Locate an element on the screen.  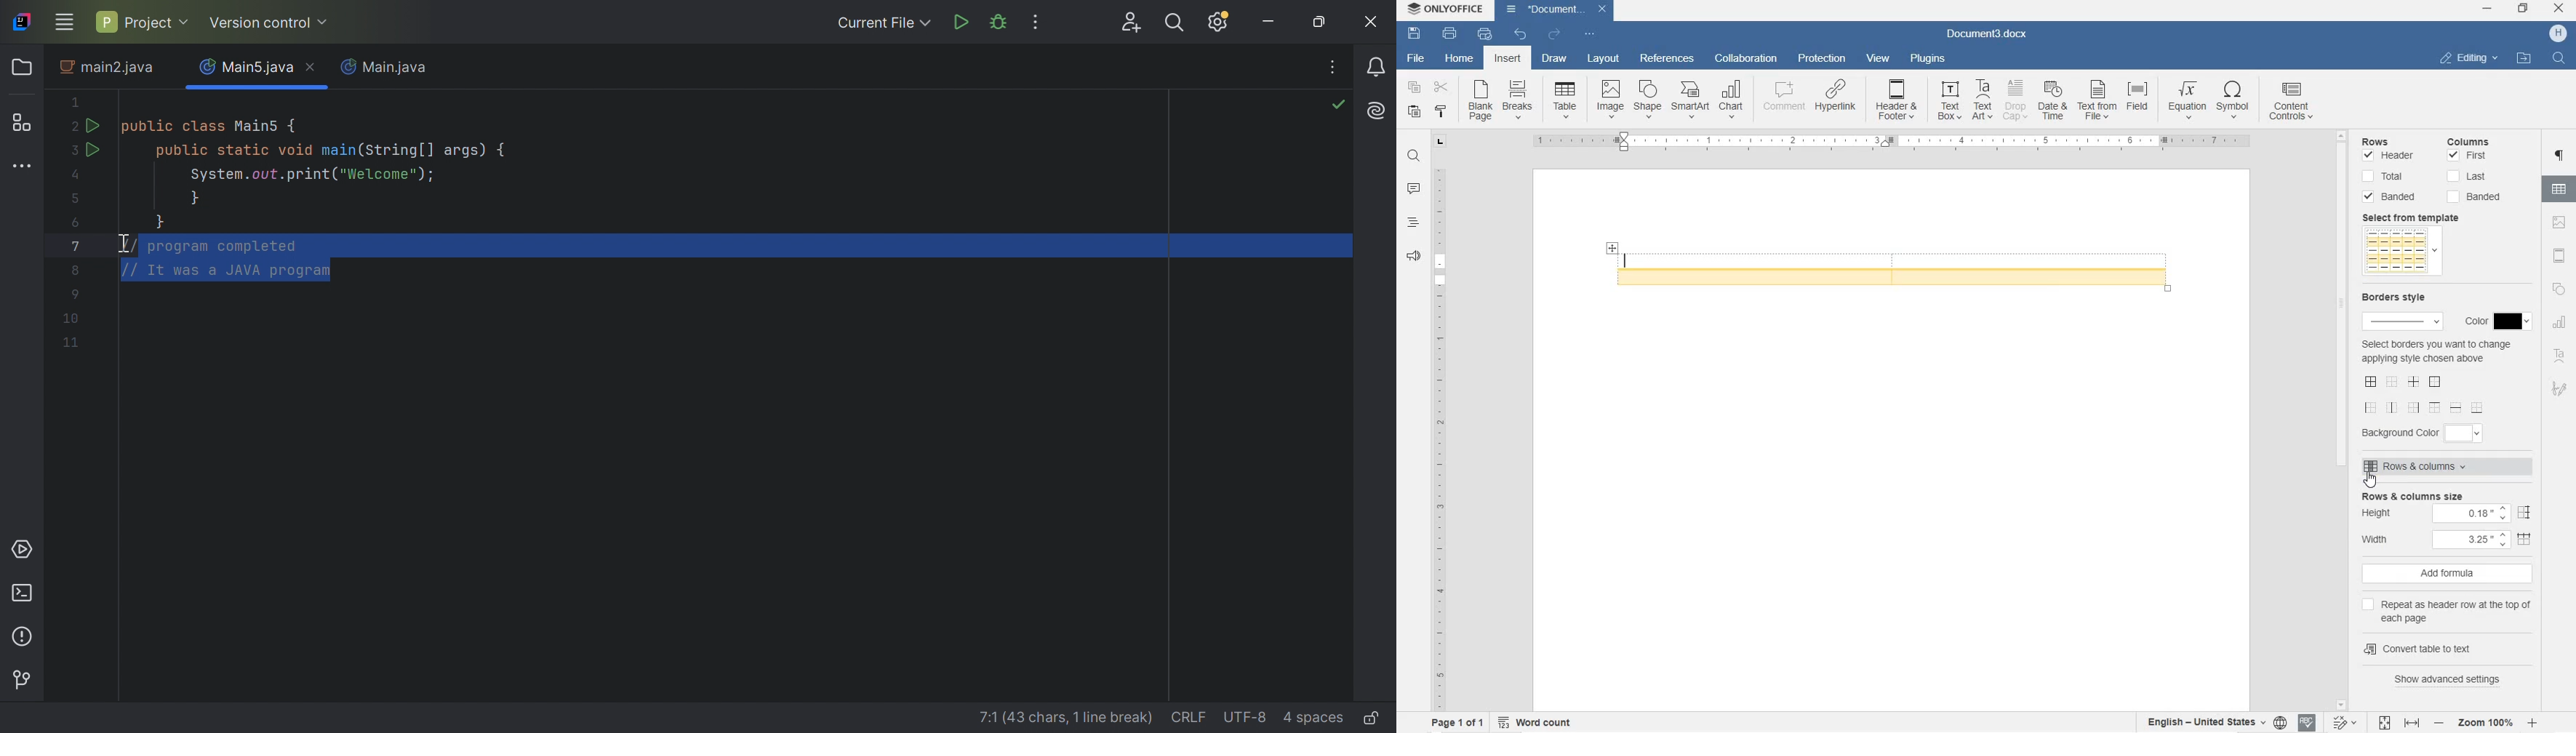
HEADINGS is located at coordinates (1411, 225).